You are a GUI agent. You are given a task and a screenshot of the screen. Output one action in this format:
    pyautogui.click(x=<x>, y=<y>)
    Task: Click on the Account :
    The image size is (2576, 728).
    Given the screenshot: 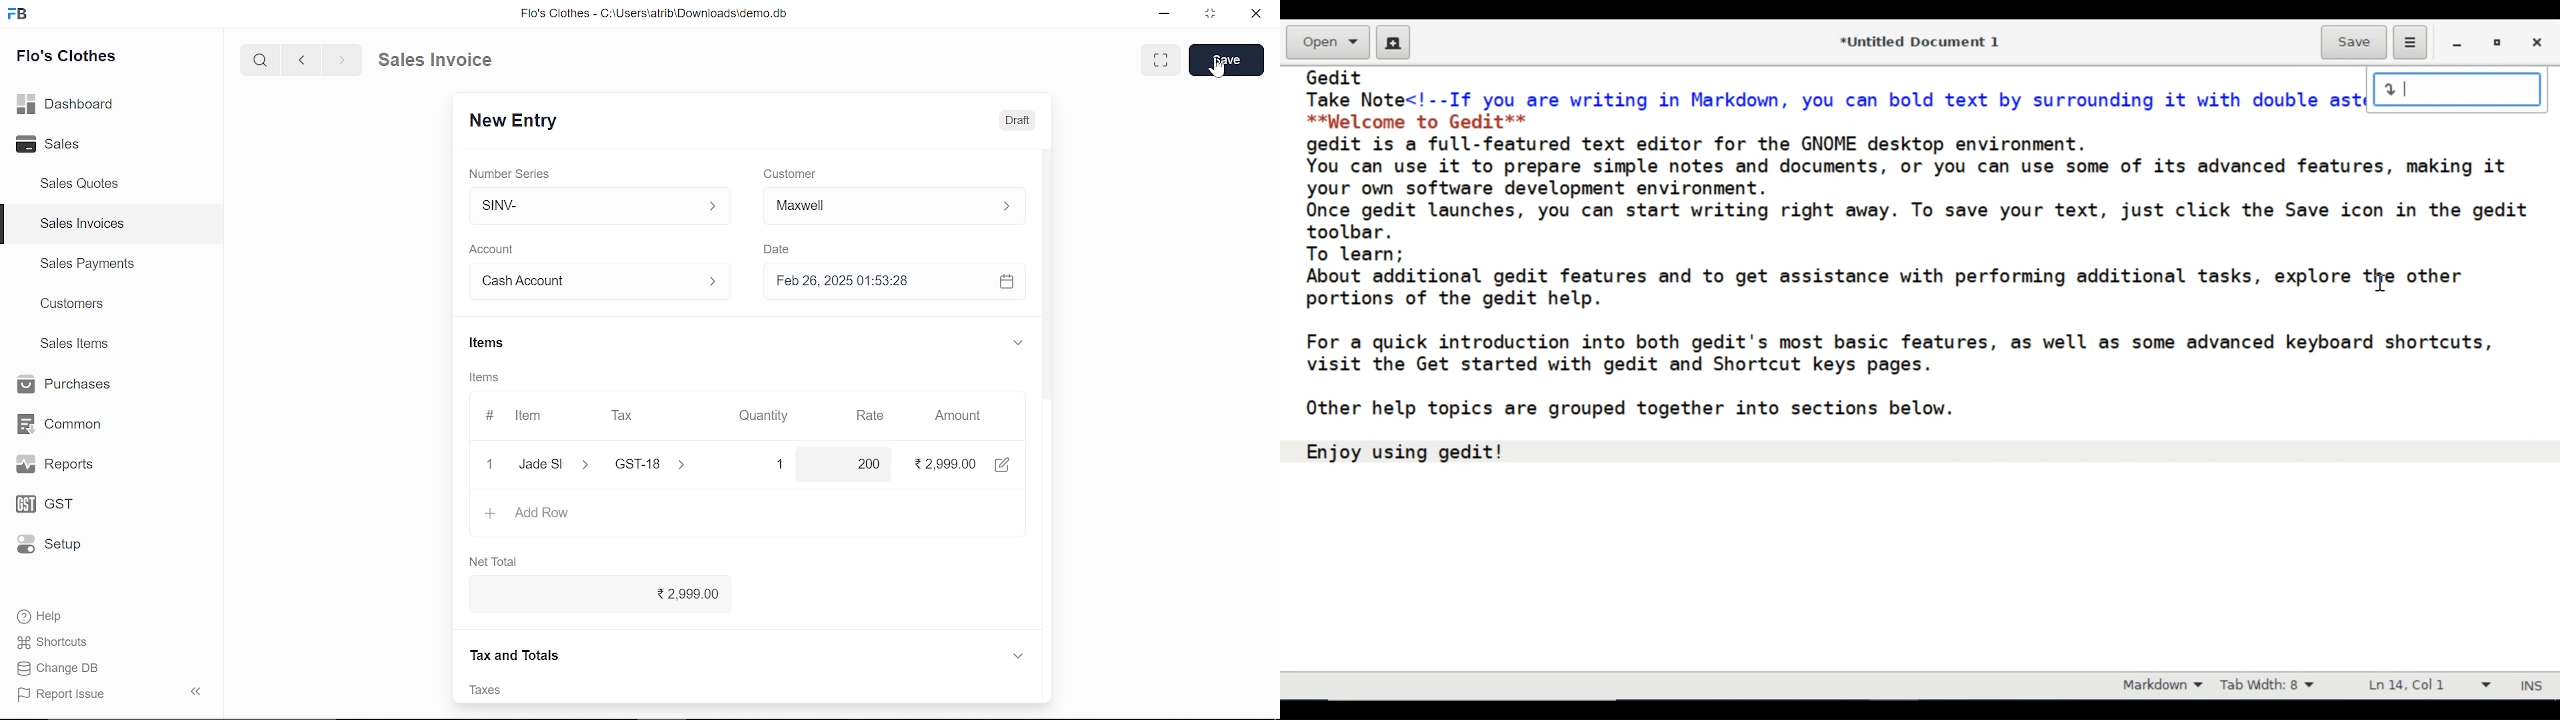 What is the action you would take?
    pyautogui.click(x=598, y=280)
    